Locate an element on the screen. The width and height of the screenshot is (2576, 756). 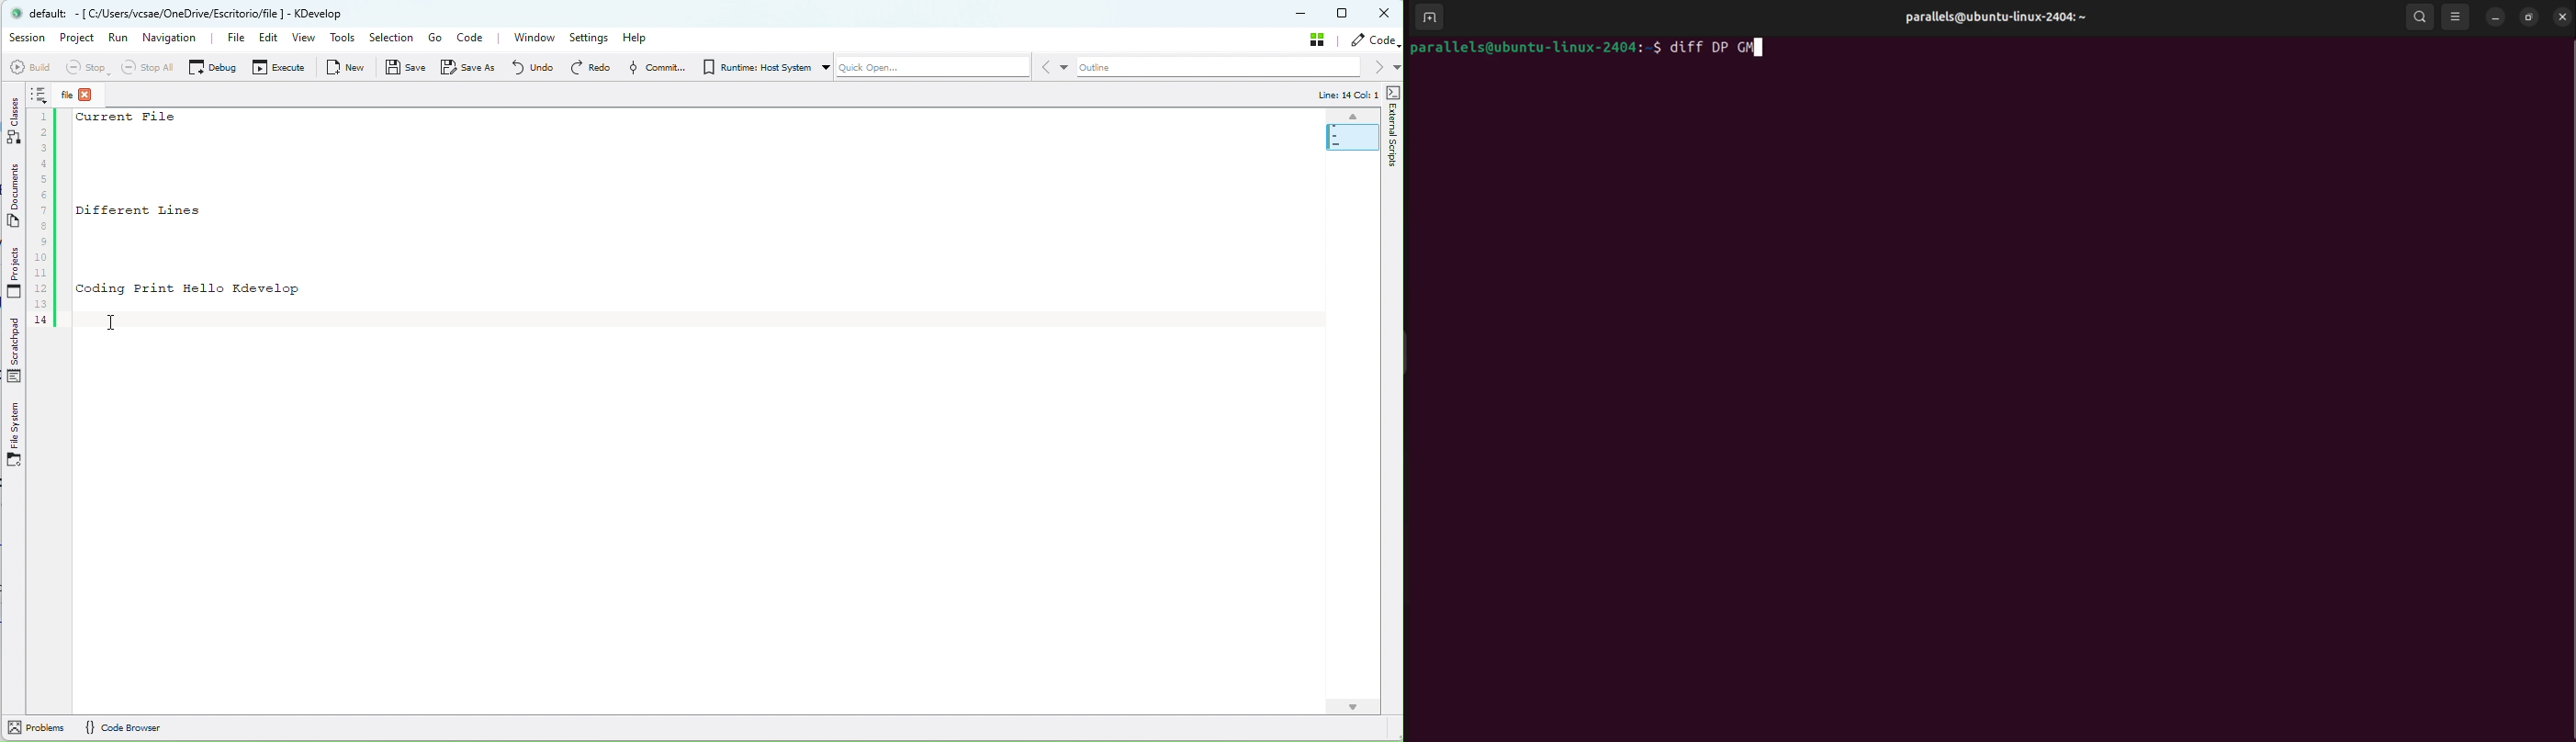
search is located at coordinates (2419, 16).